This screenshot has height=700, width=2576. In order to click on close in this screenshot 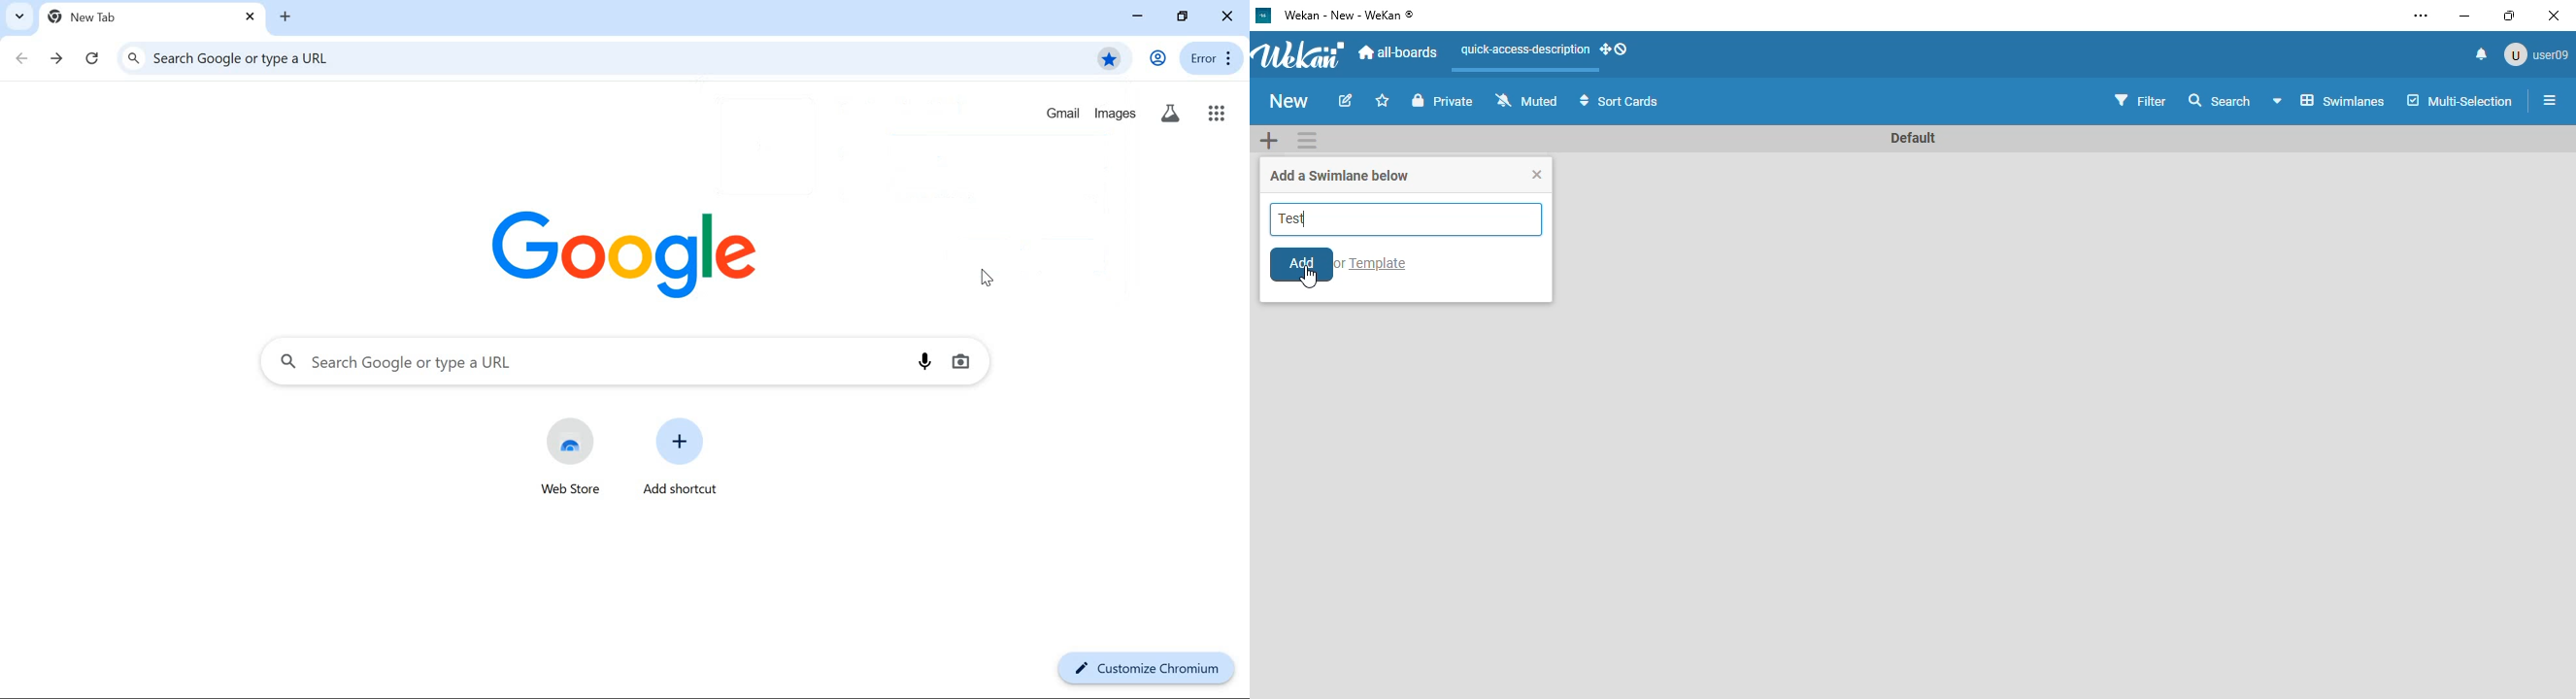, I will do `click(1537, 175)`.